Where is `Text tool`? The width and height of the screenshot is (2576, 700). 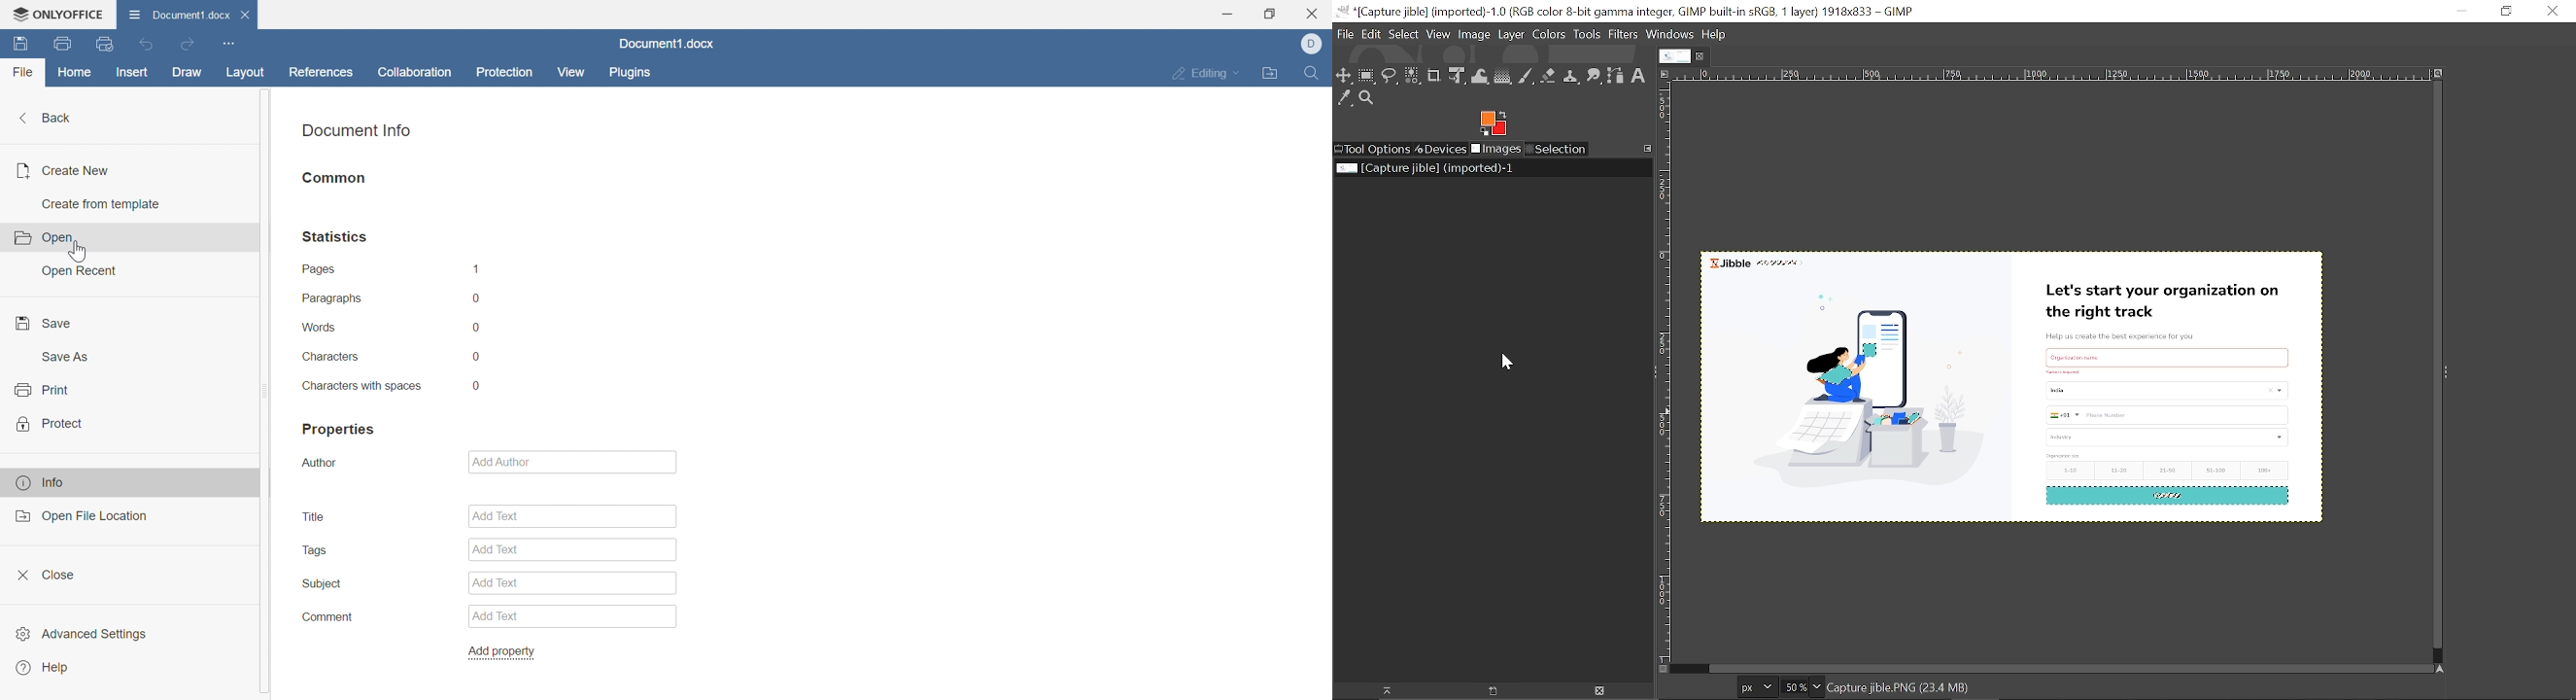 Text tool is located at coordinates (1637, 76).